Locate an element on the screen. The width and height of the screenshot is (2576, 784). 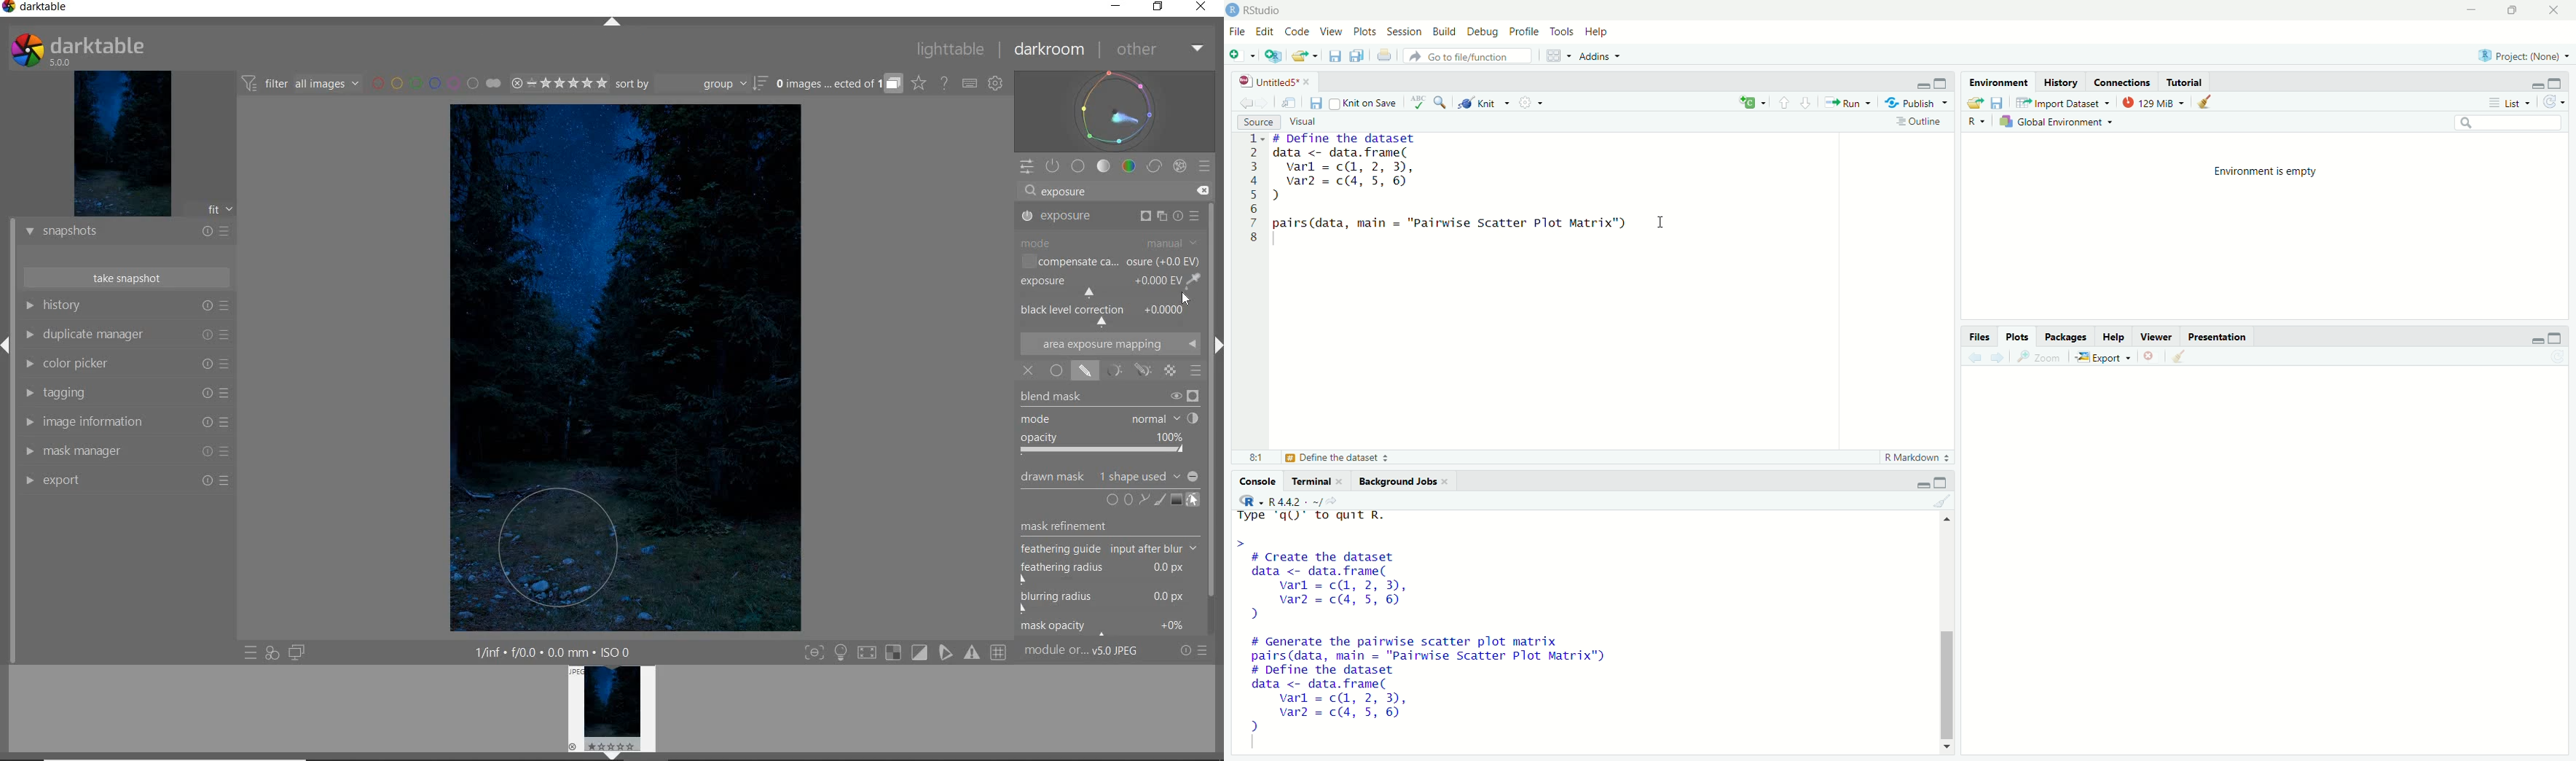
PRESETS is located at coordinates (1206, 165).